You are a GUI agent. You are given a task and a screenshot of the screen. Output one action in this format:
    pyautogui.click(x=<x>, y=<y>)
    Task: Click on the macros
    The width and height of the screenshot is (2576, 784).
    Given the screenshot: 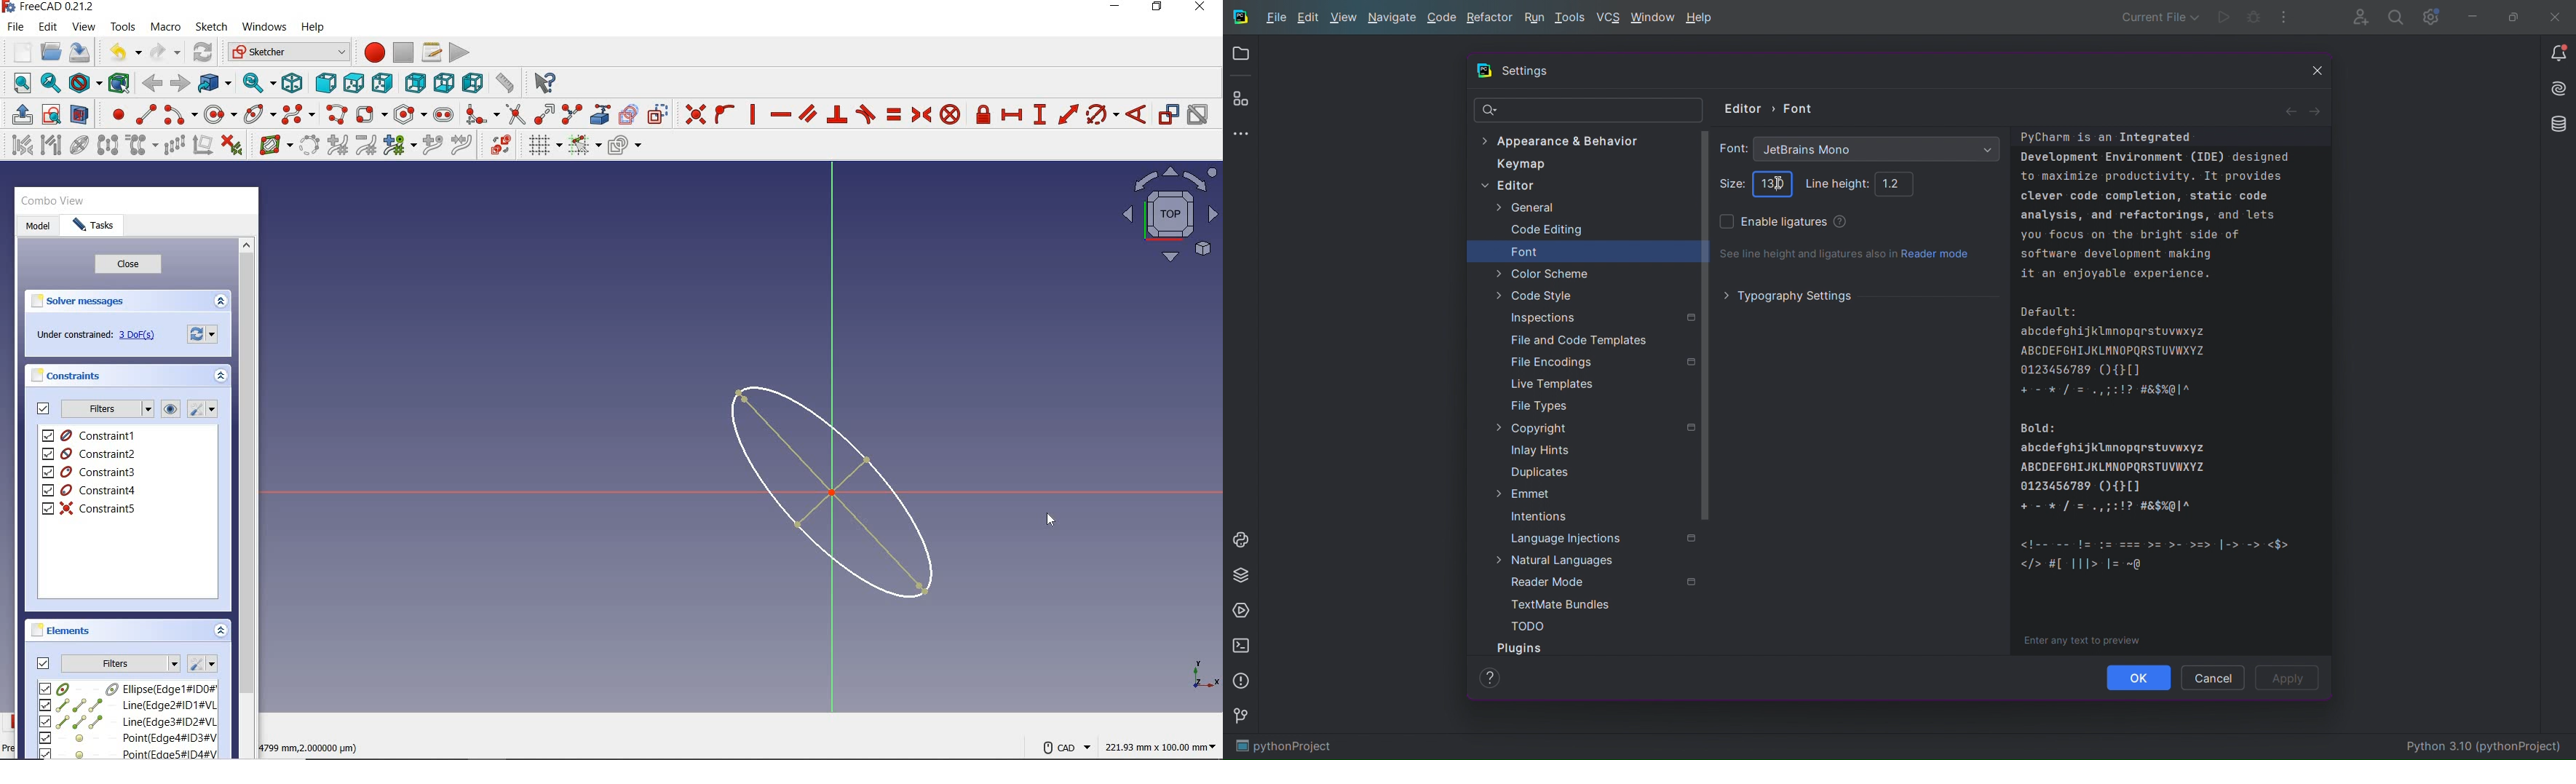 What is the action you would take?
    pyautogui.click(x=430, y=51)
    